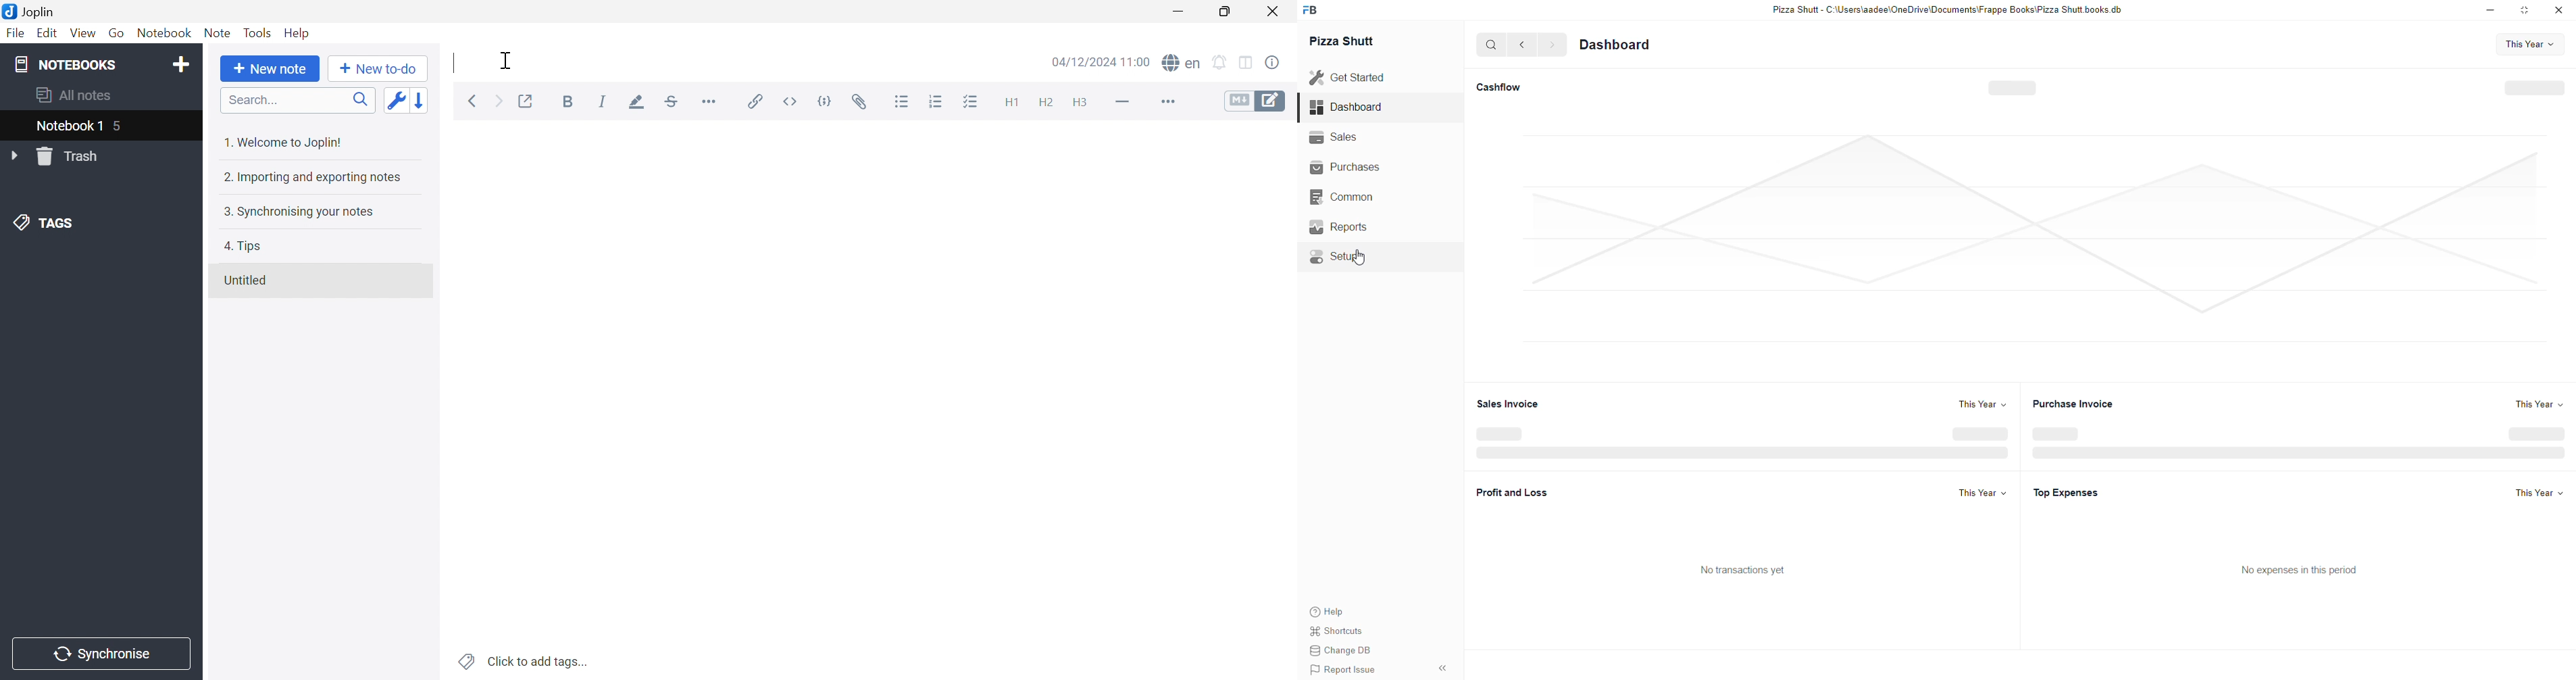 This screenshot has height=700, width=2576. What do you see at coordinates (1971, 492) in the screenshot?
I see `profit and loss timeframe` at bounding box center [1971, 492].